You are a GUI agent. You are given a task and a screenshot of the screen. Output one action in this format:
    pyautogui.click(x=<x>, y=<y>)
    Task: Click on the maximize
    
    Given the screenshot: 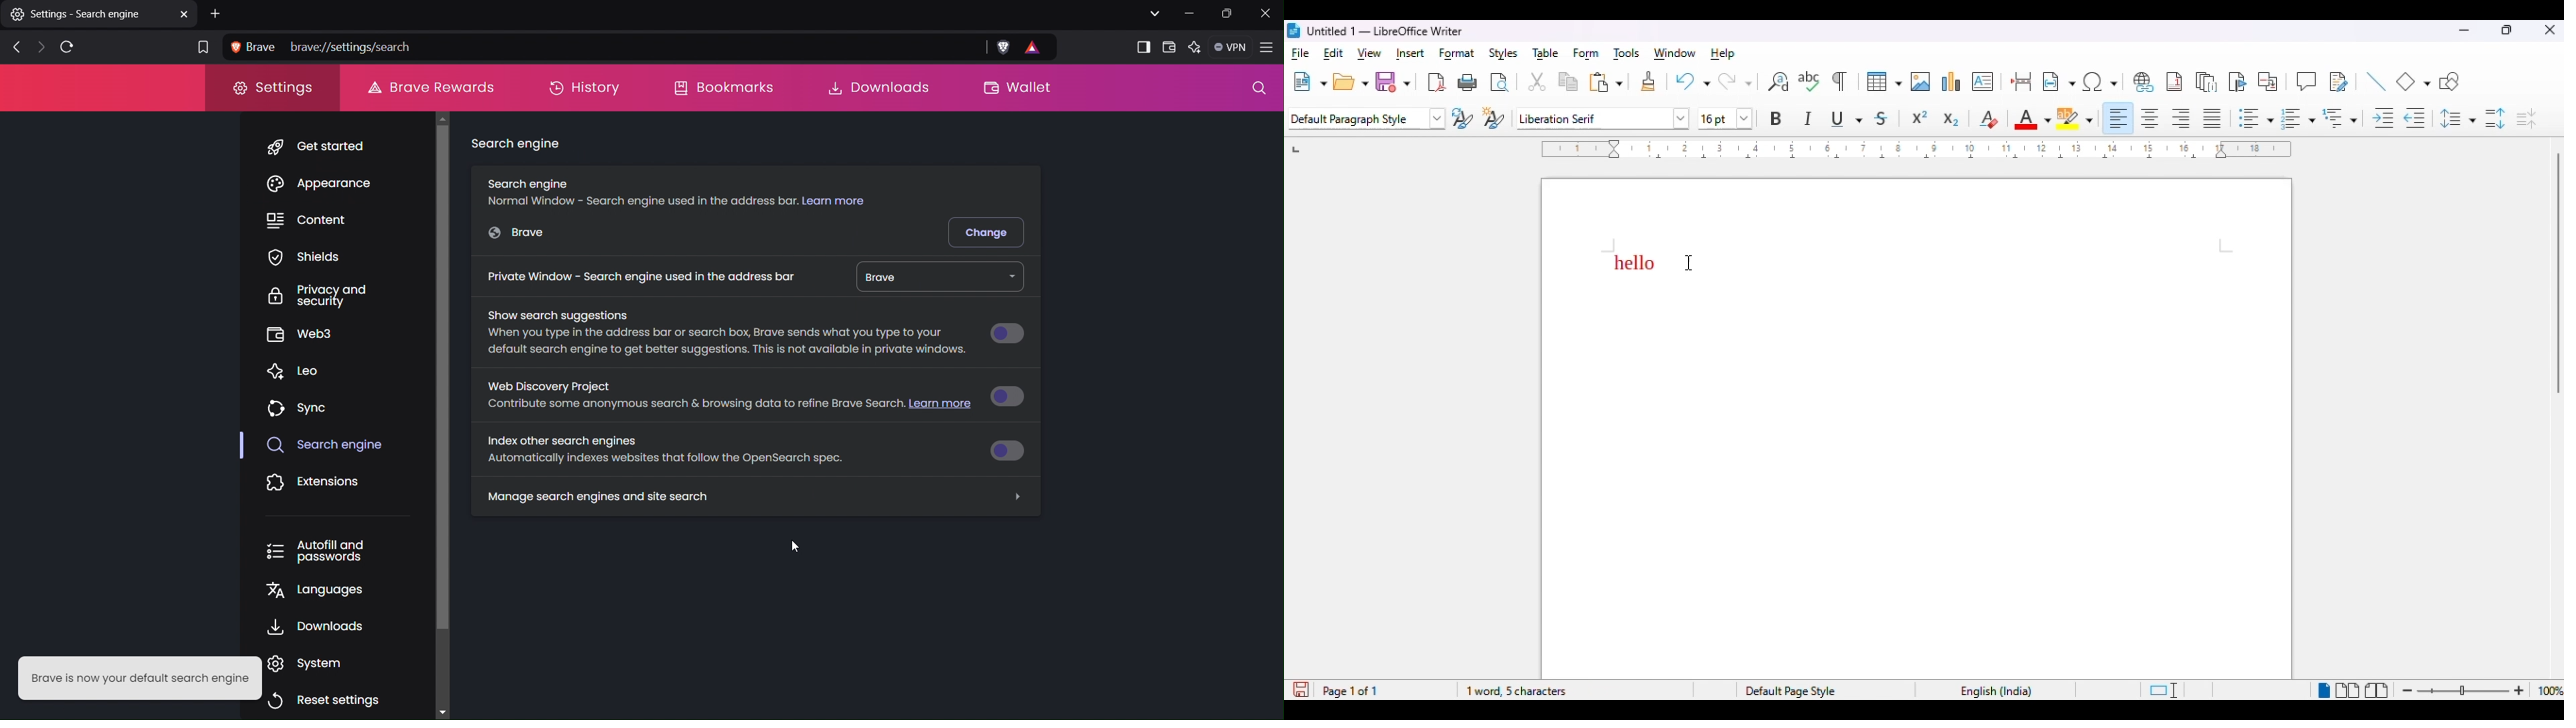 What is the action you would take?
    pyautogui.click(x=2508, y=30)
    